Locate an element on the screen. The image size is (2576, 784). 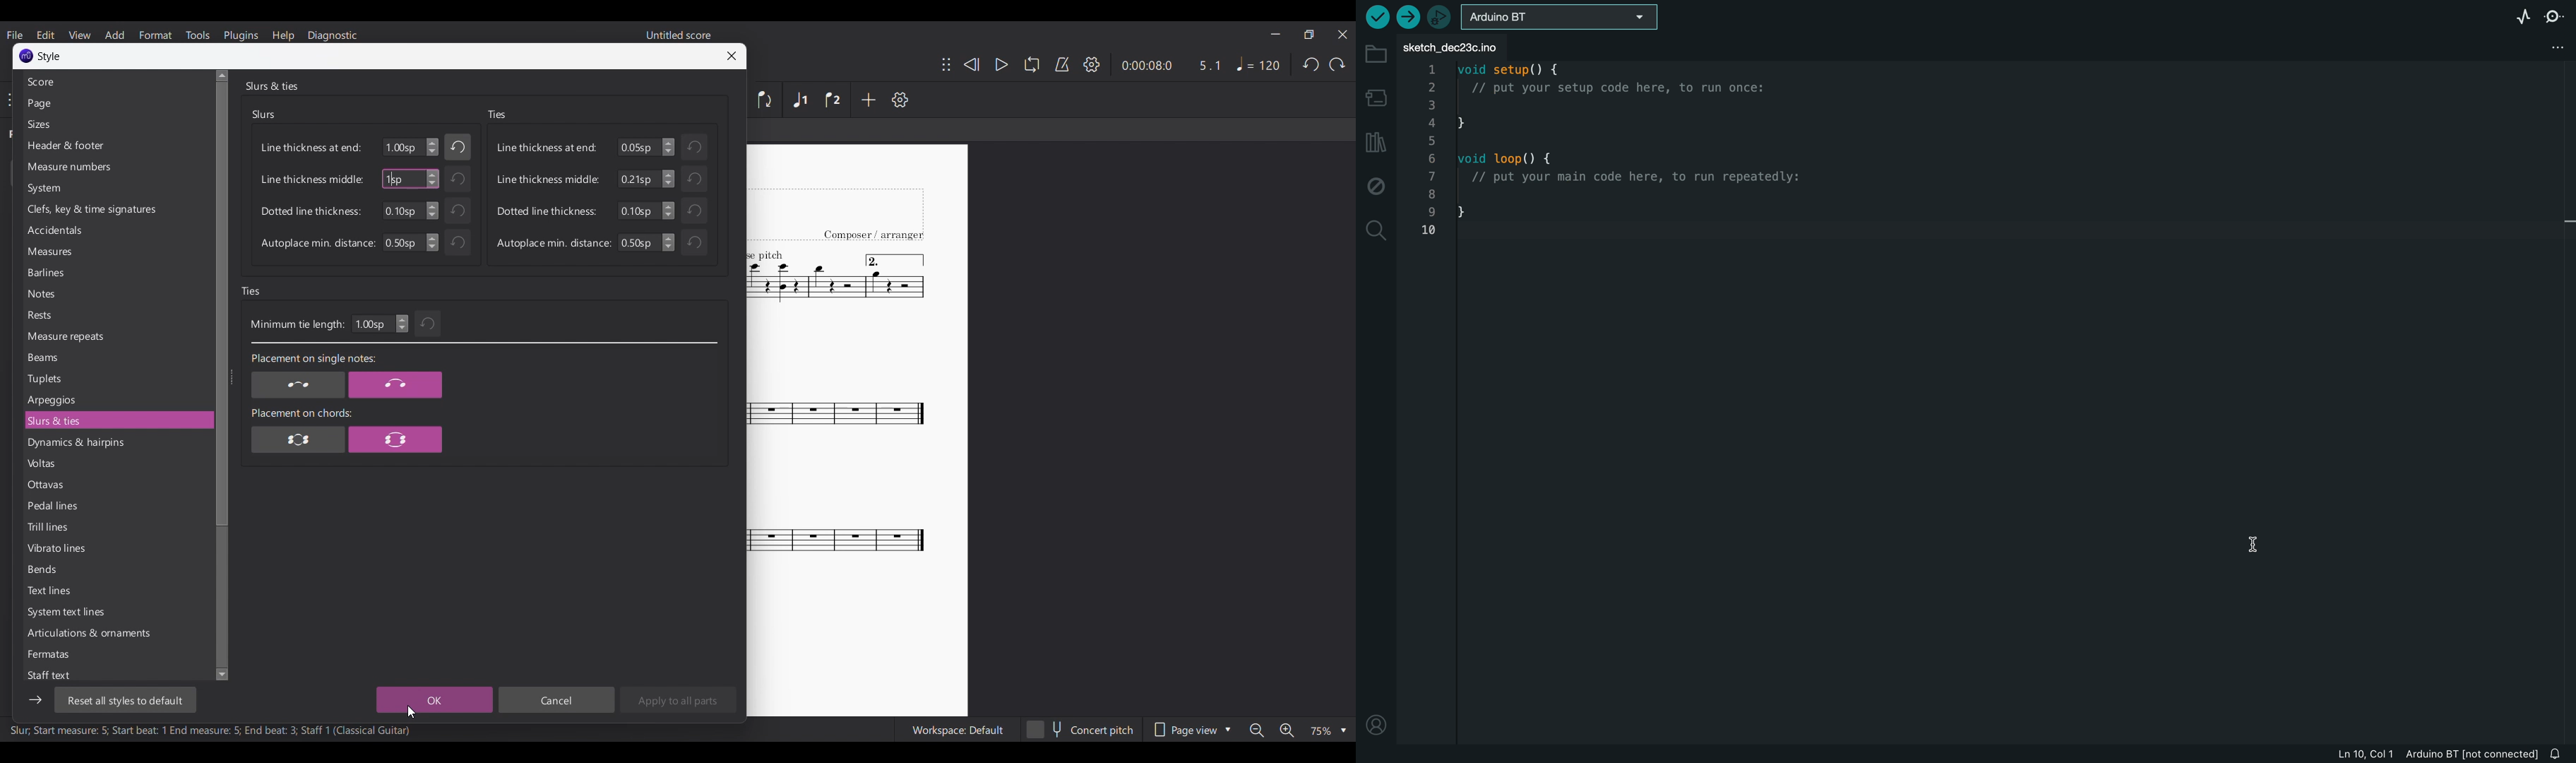
Ties is located at coordinates (251, 291).